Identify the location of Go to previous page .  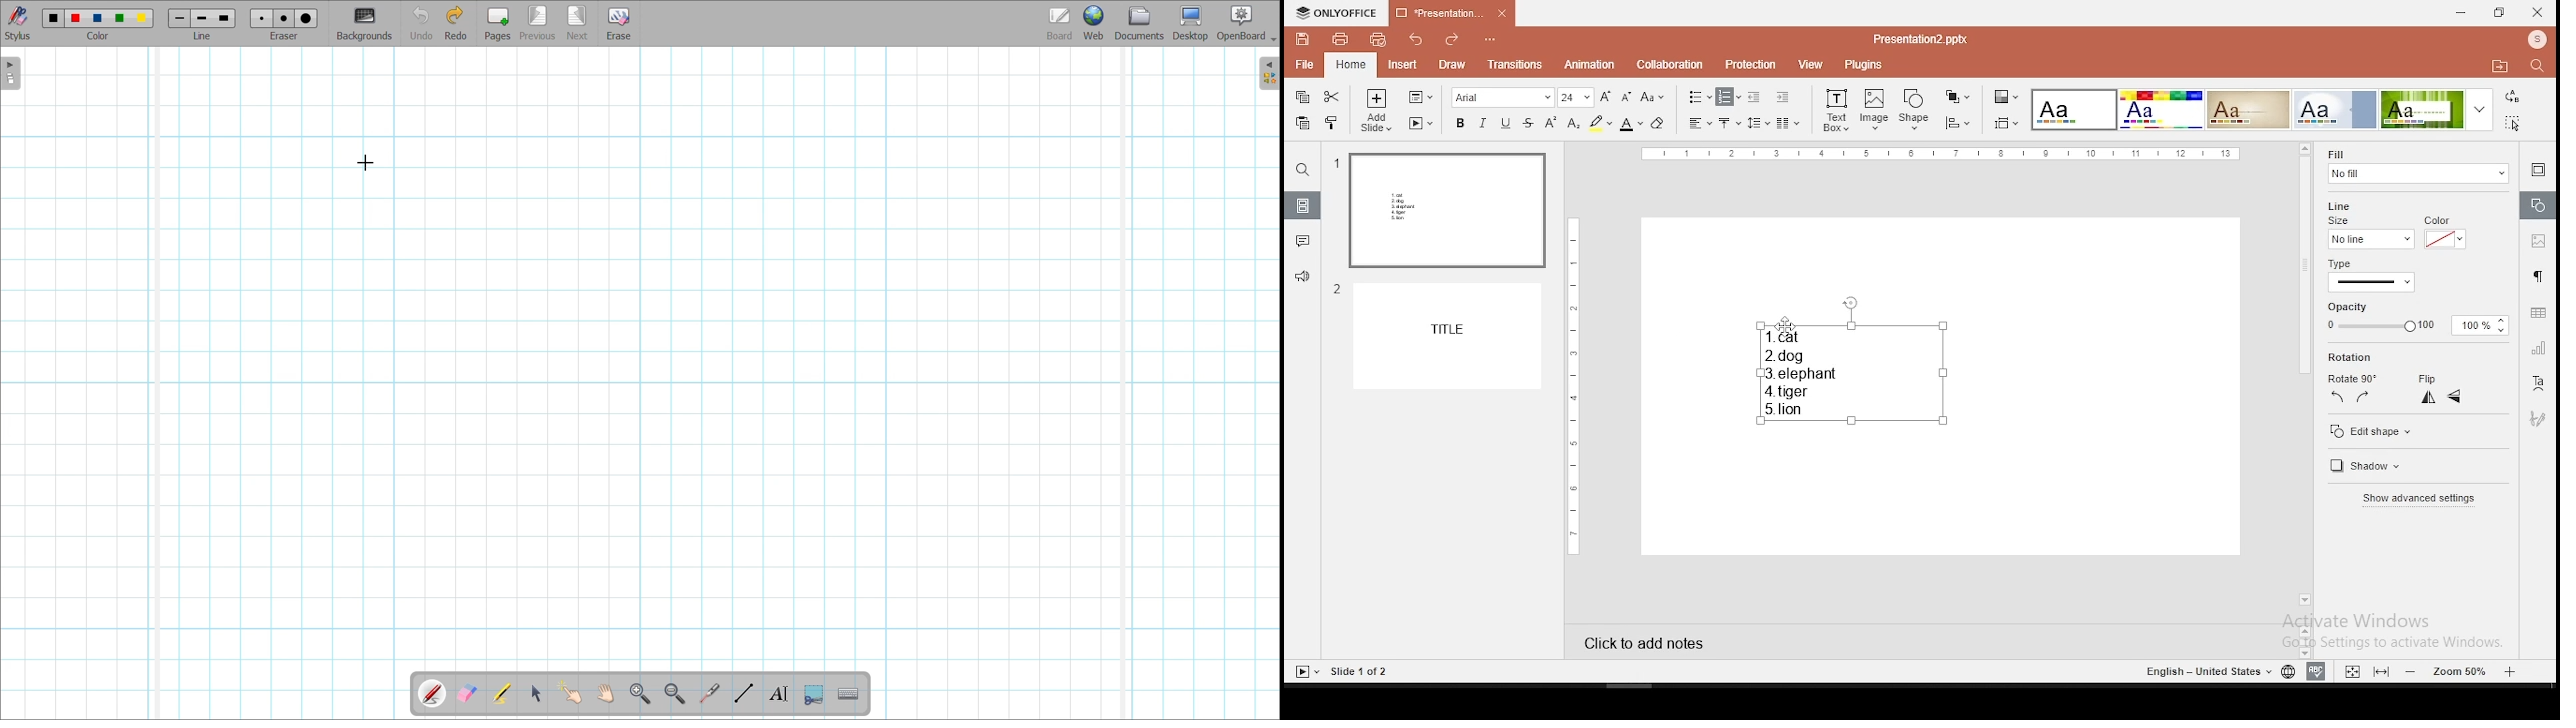
(537, 23).